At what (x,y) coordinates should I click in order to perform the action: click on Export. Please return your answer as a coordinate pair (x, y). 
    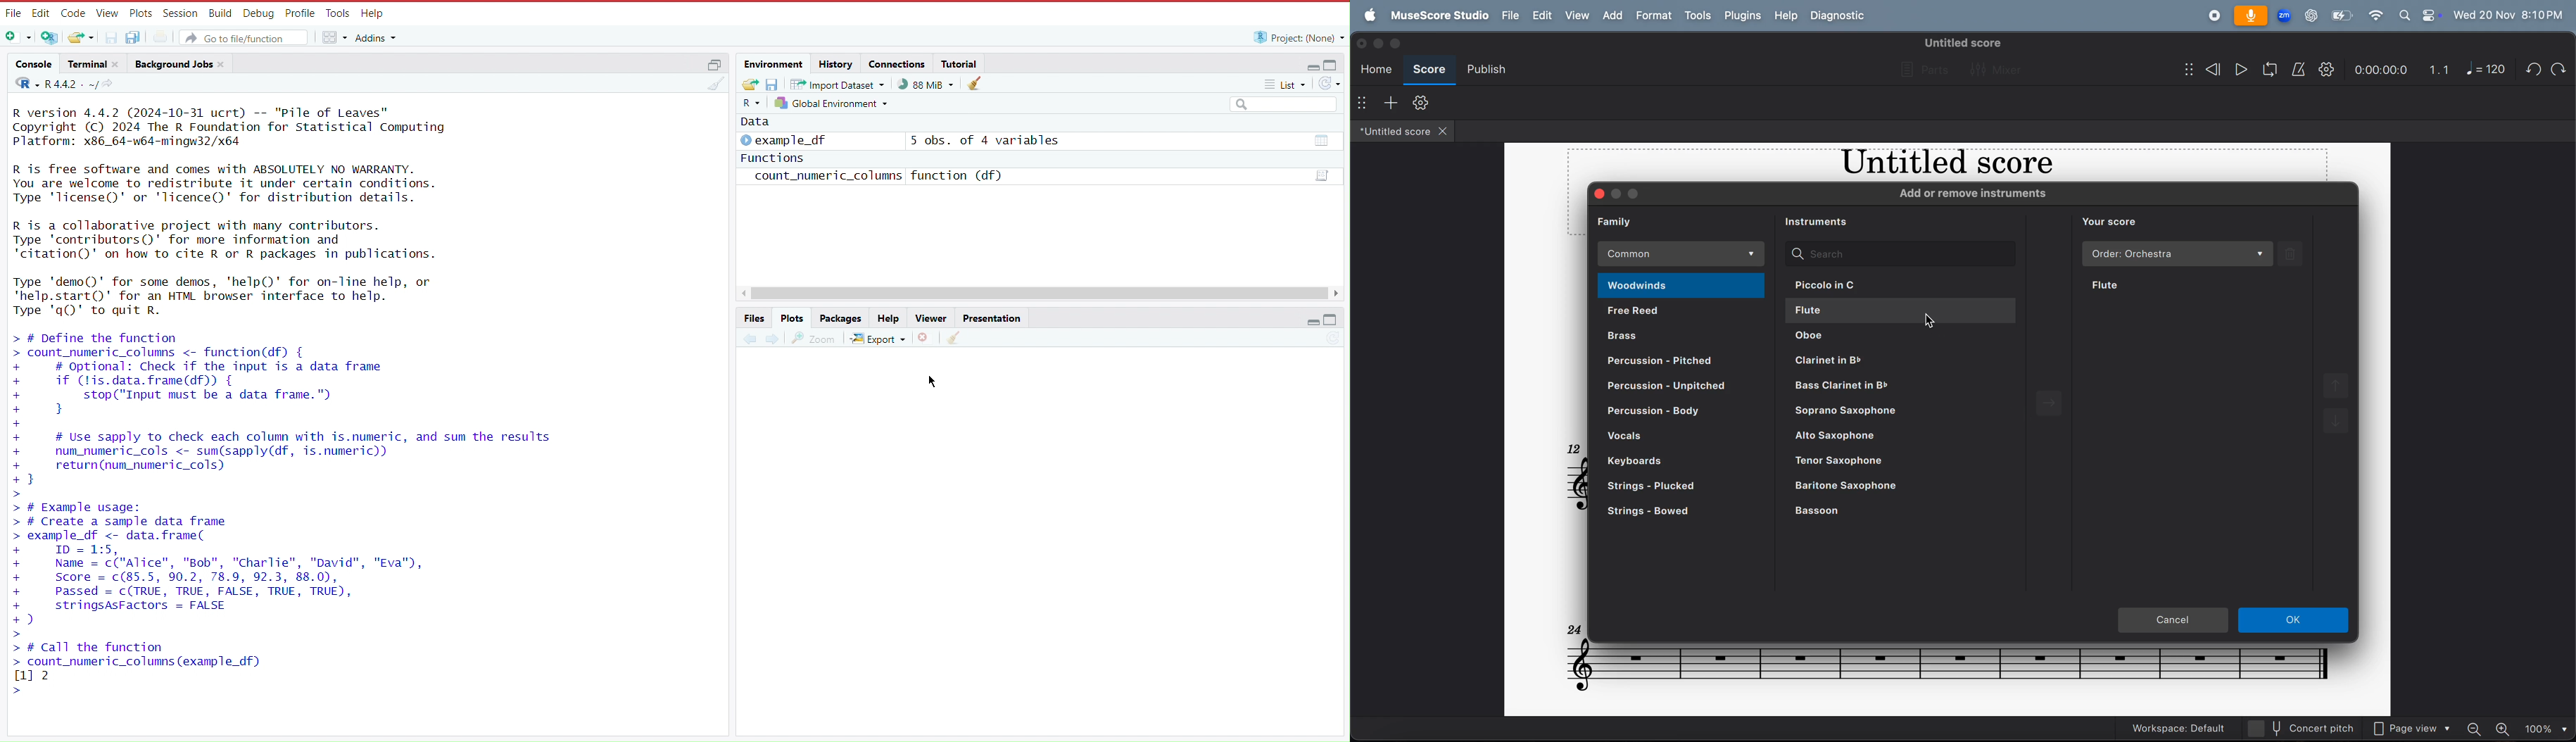
    Looking at the image, I should click on (879, 336).